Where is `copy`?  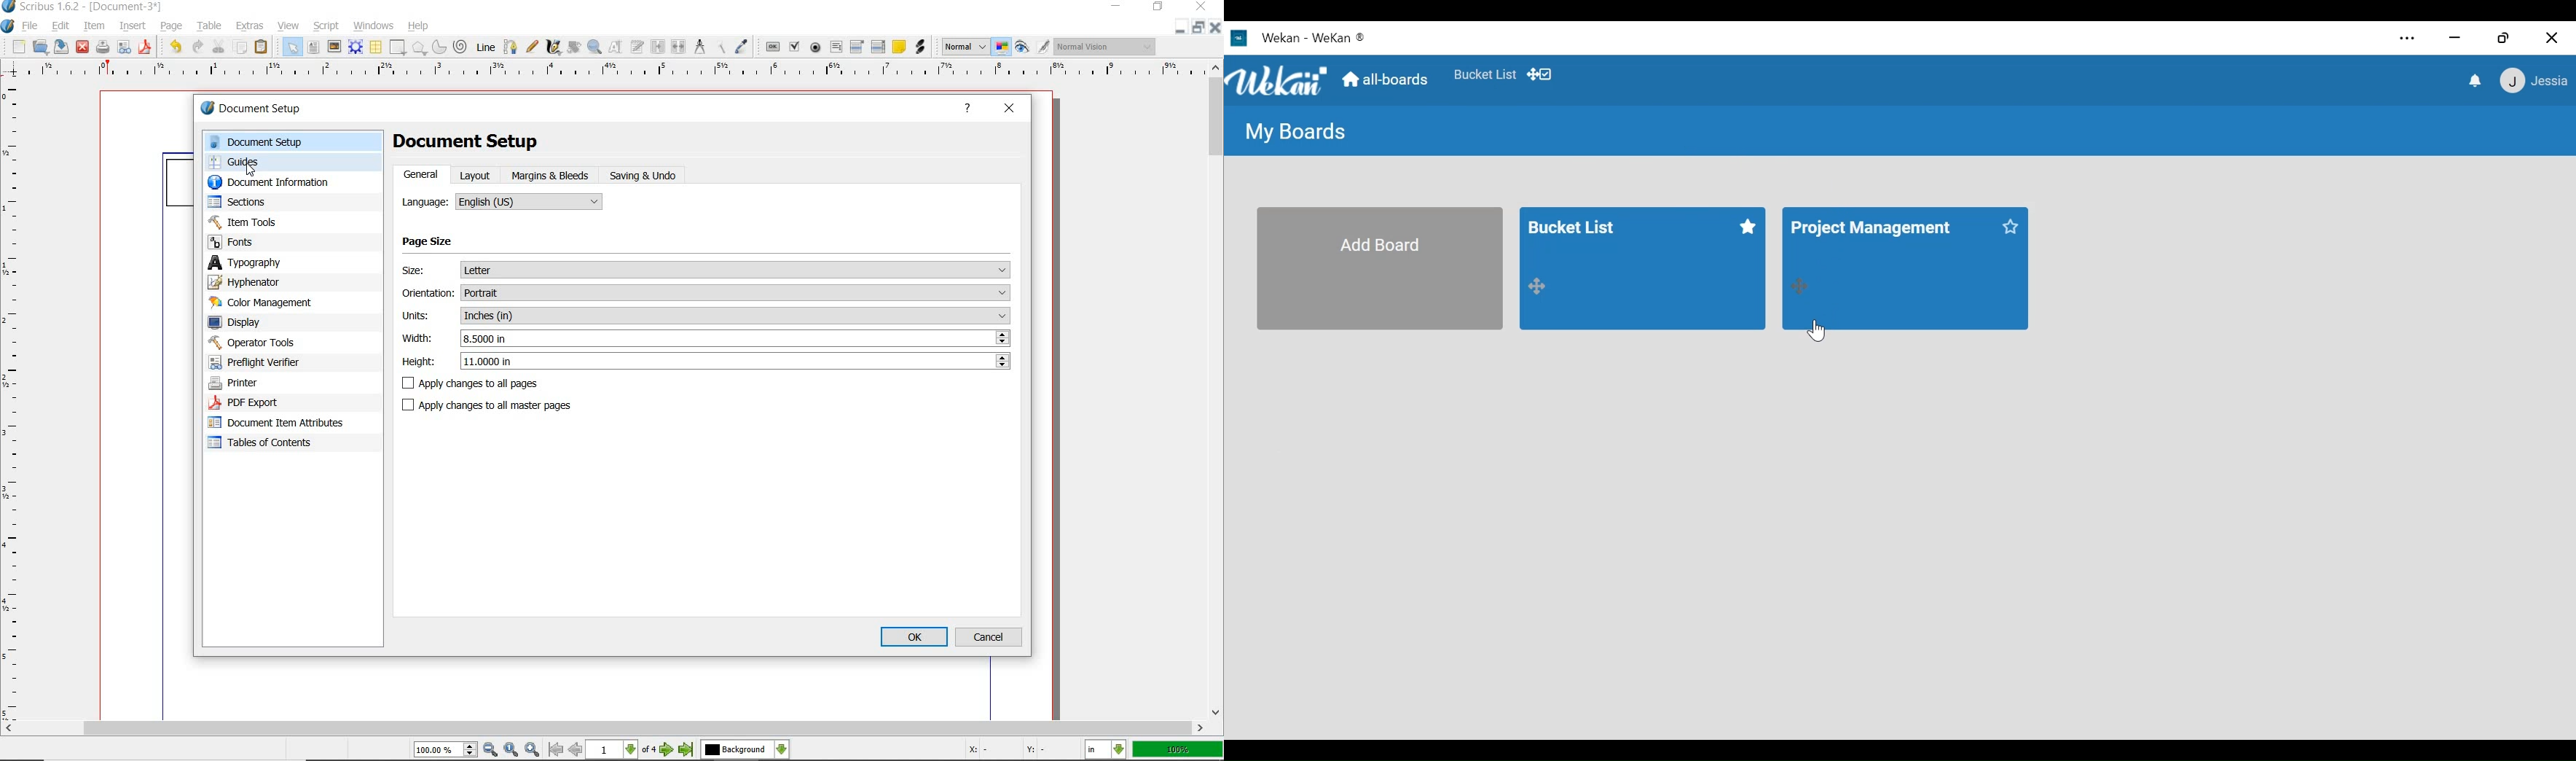
copy is located at coordinates (240, 49).